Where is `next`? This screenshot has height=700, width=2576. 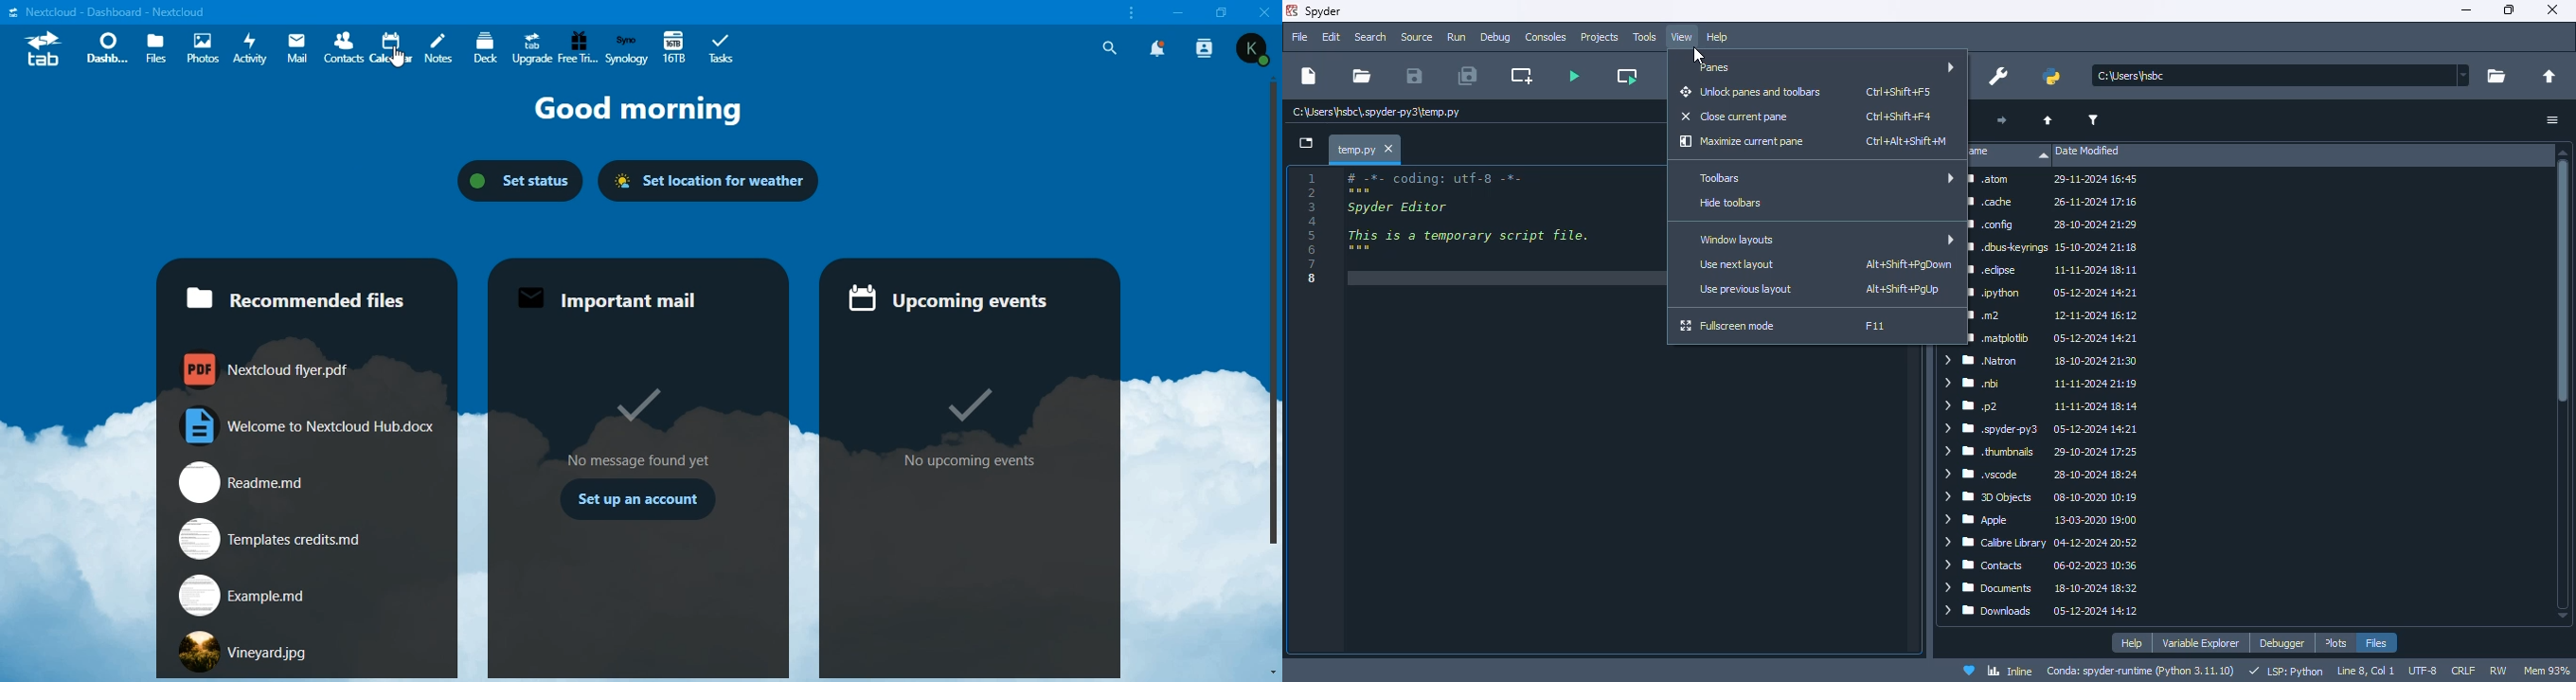
next is located at coordinates (1999, 120).